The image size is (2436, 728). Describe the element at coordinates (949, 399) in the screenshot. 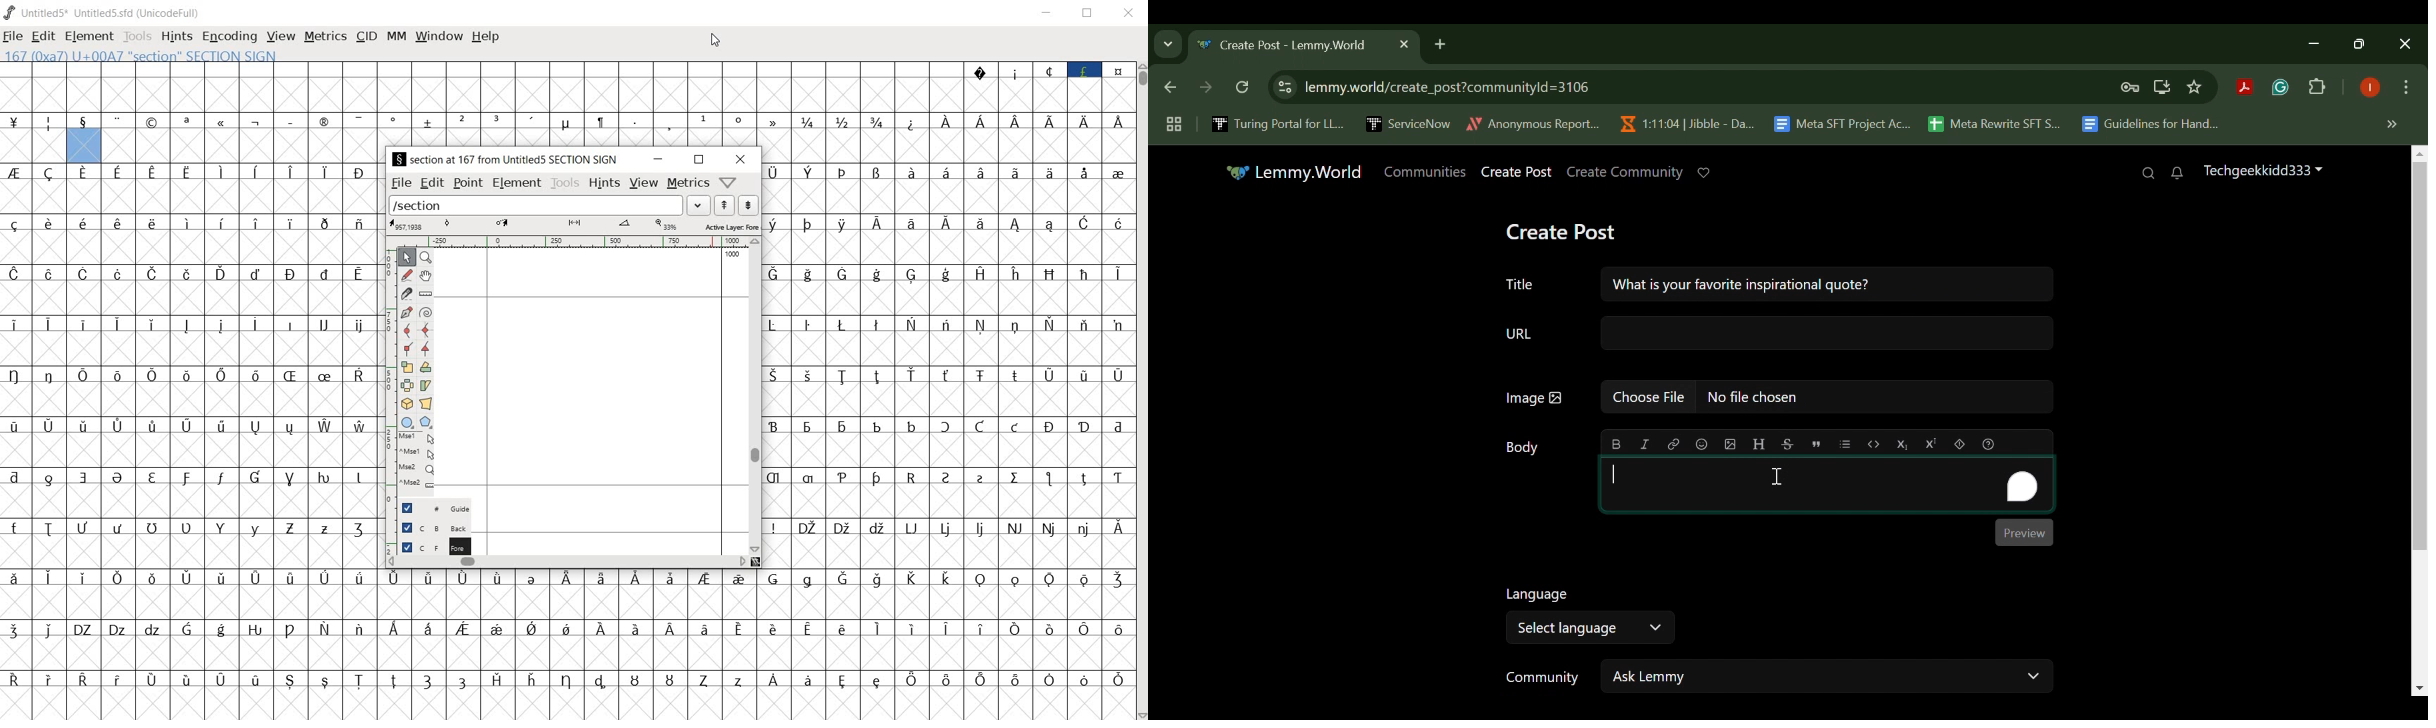

I see `its working same as usual for me` at that location.